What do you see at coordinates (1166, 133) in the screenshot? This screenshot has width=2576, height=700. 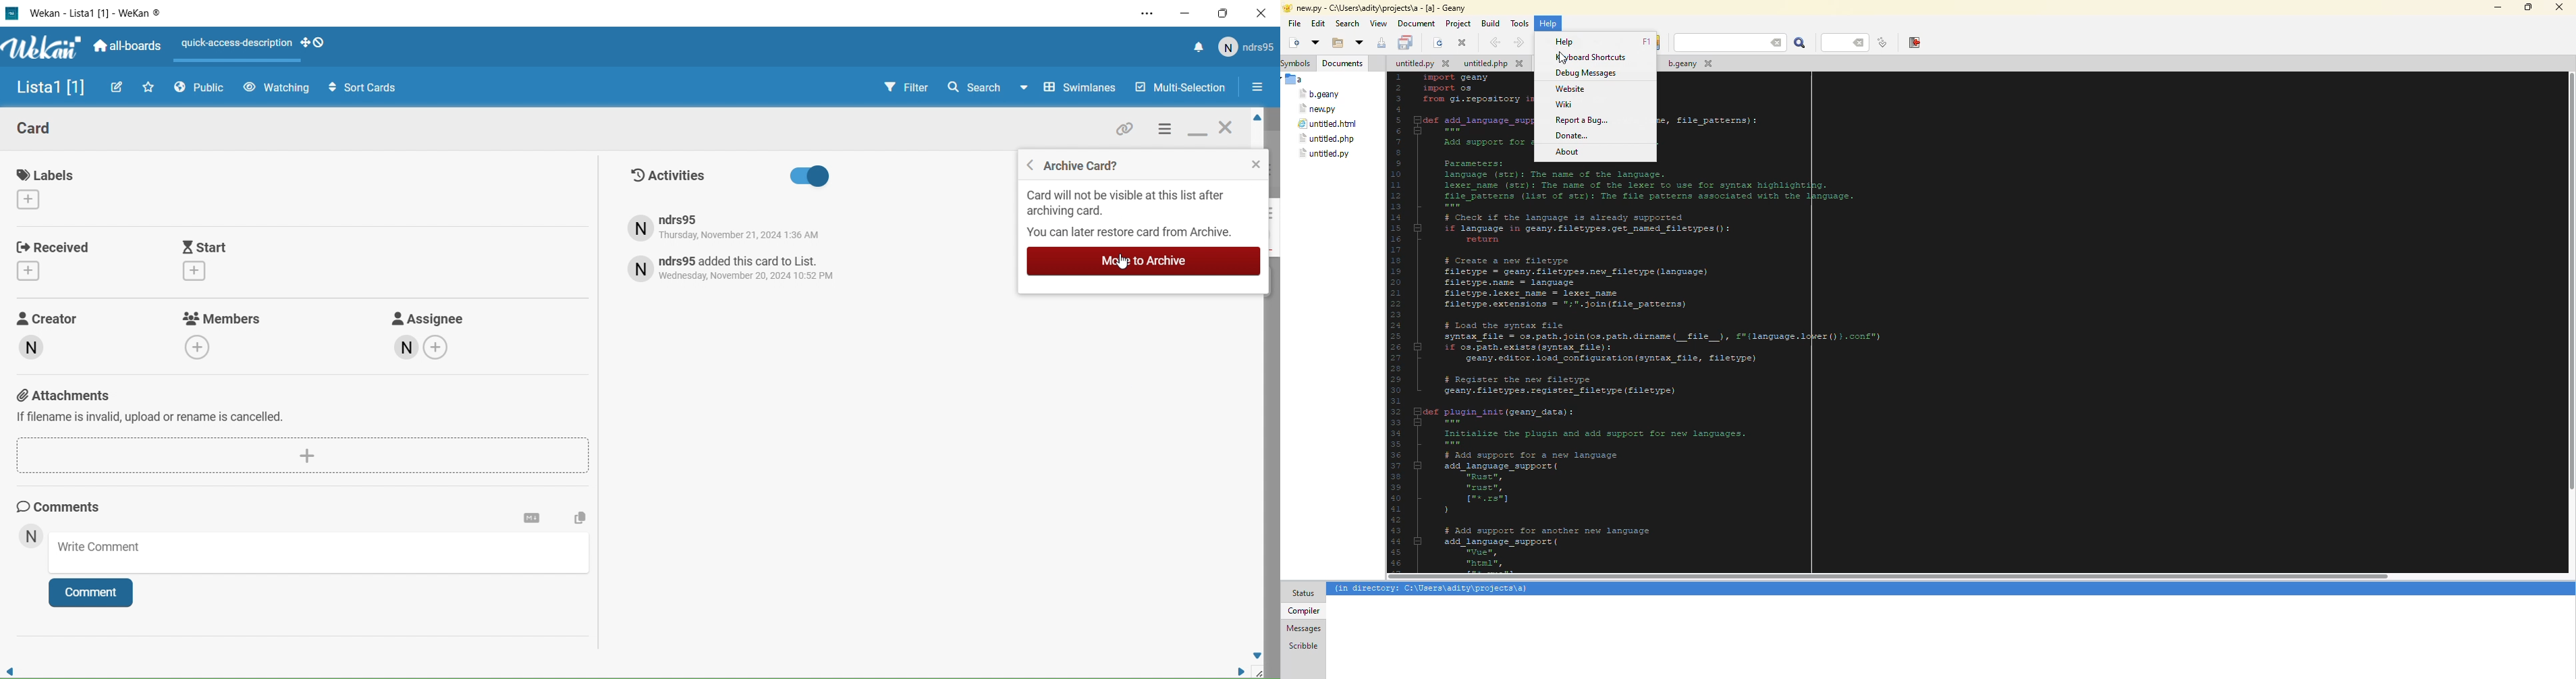 I see `Settings` at bounding box center [1166, 133].